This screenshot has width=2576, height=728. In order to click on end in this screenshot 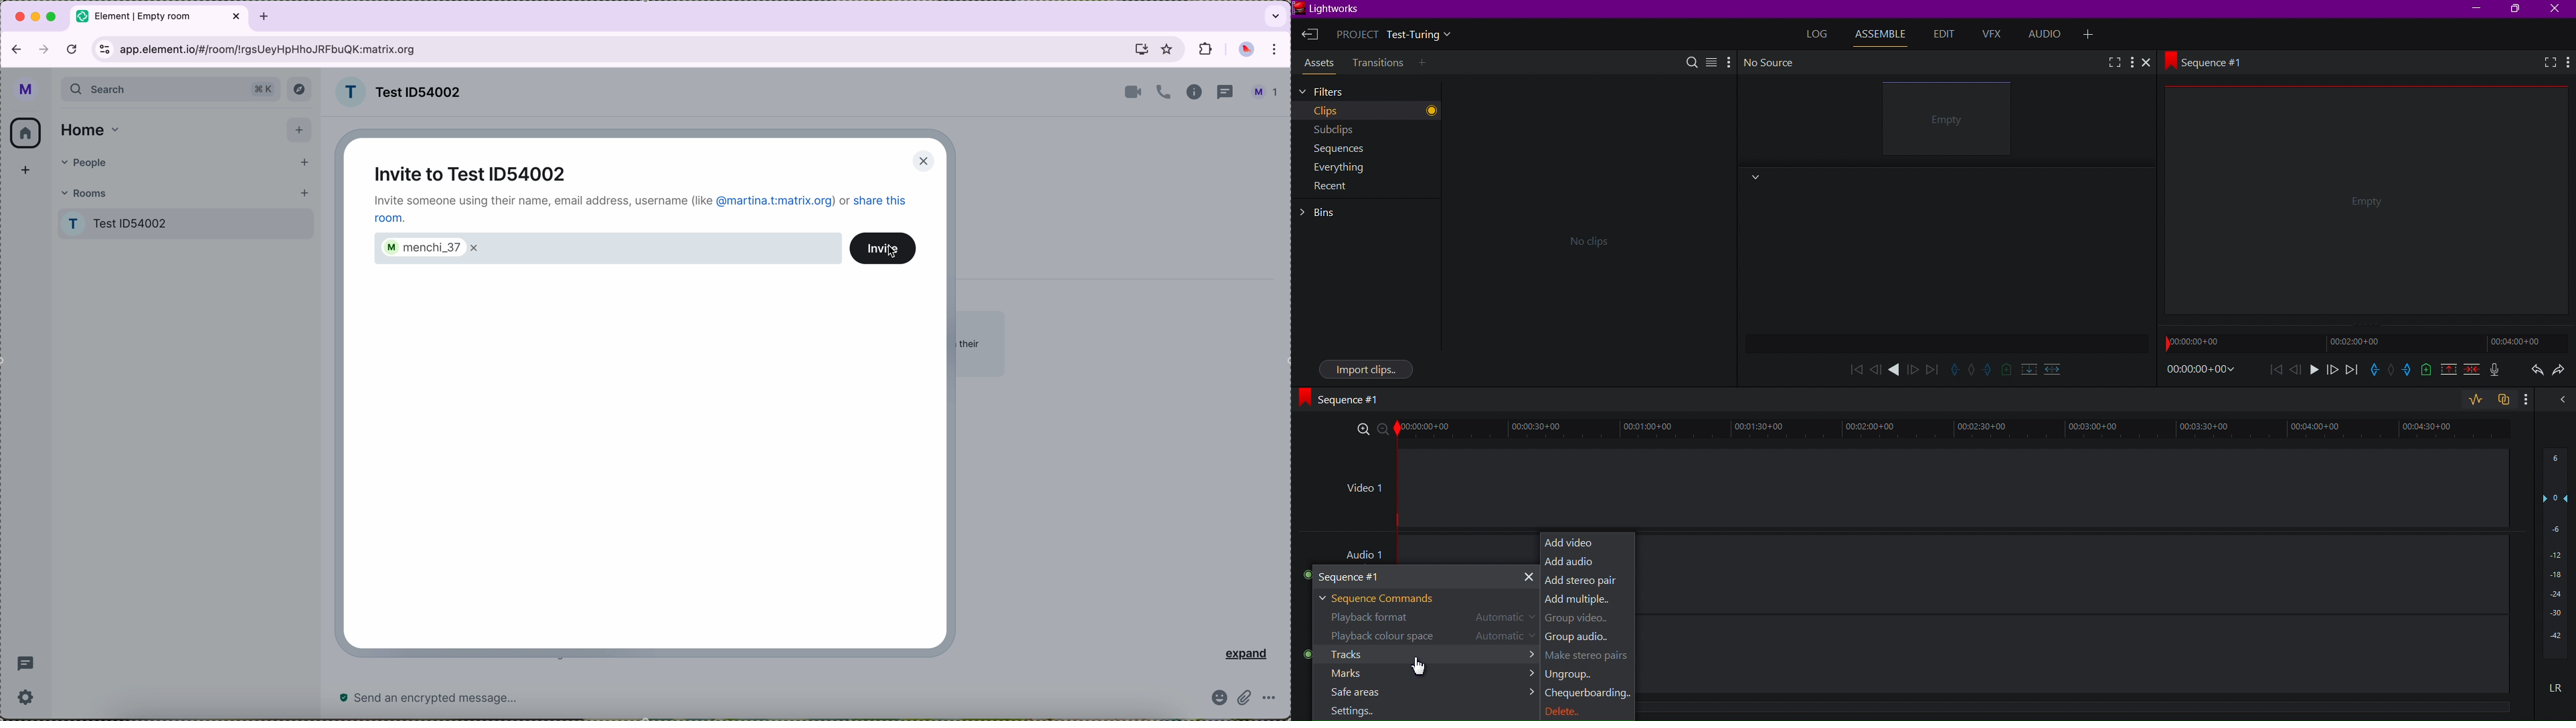, I will do `click(2351, 371)`.